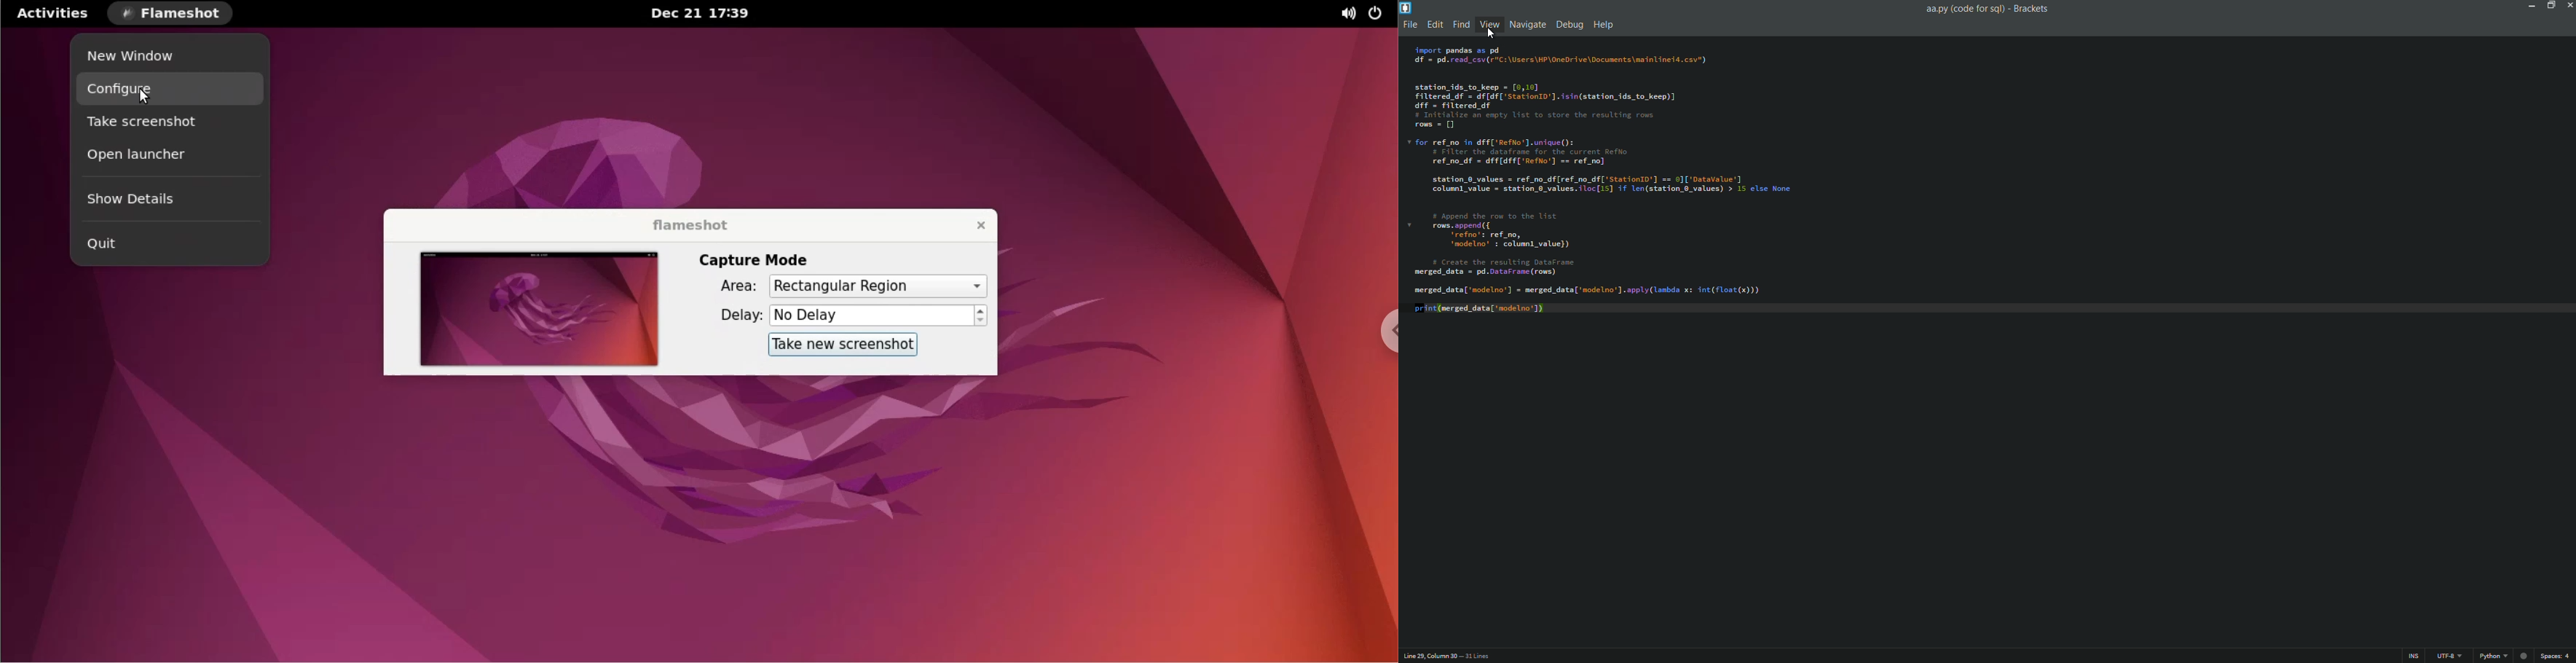  I want to click on app icon, so click(1406, 8).